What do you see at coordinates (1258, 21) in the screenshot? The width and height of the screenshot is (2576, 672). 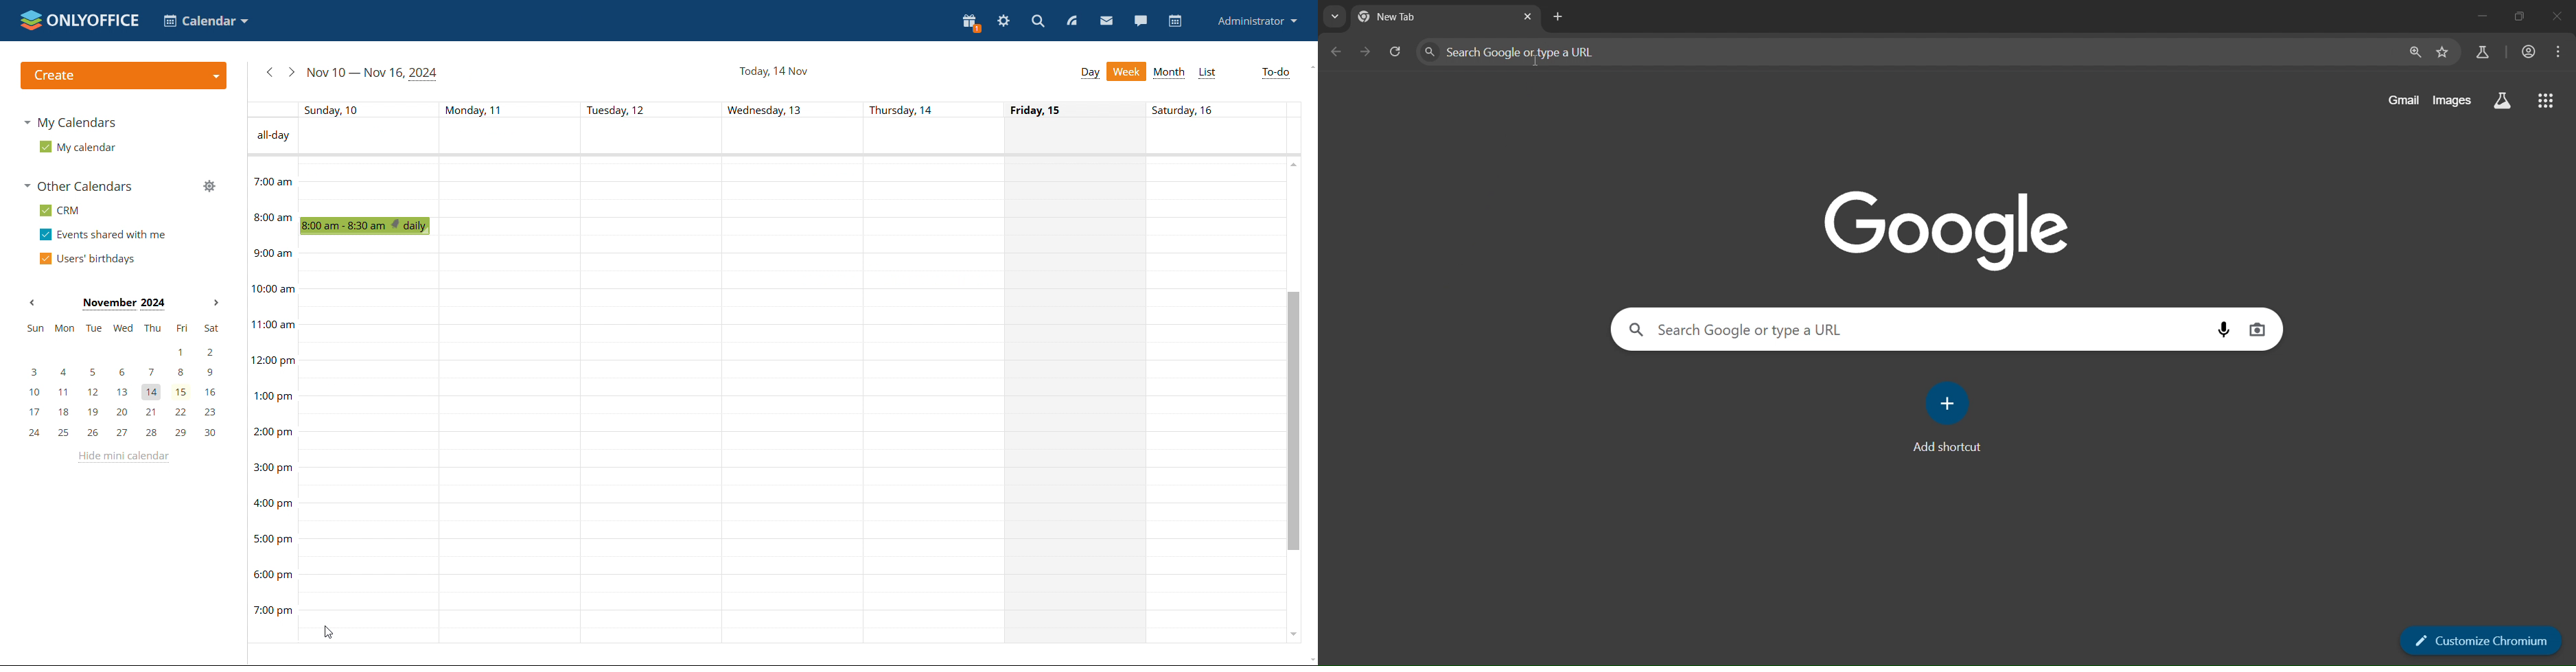 I see `profile` at bounding box center [1258, 21].